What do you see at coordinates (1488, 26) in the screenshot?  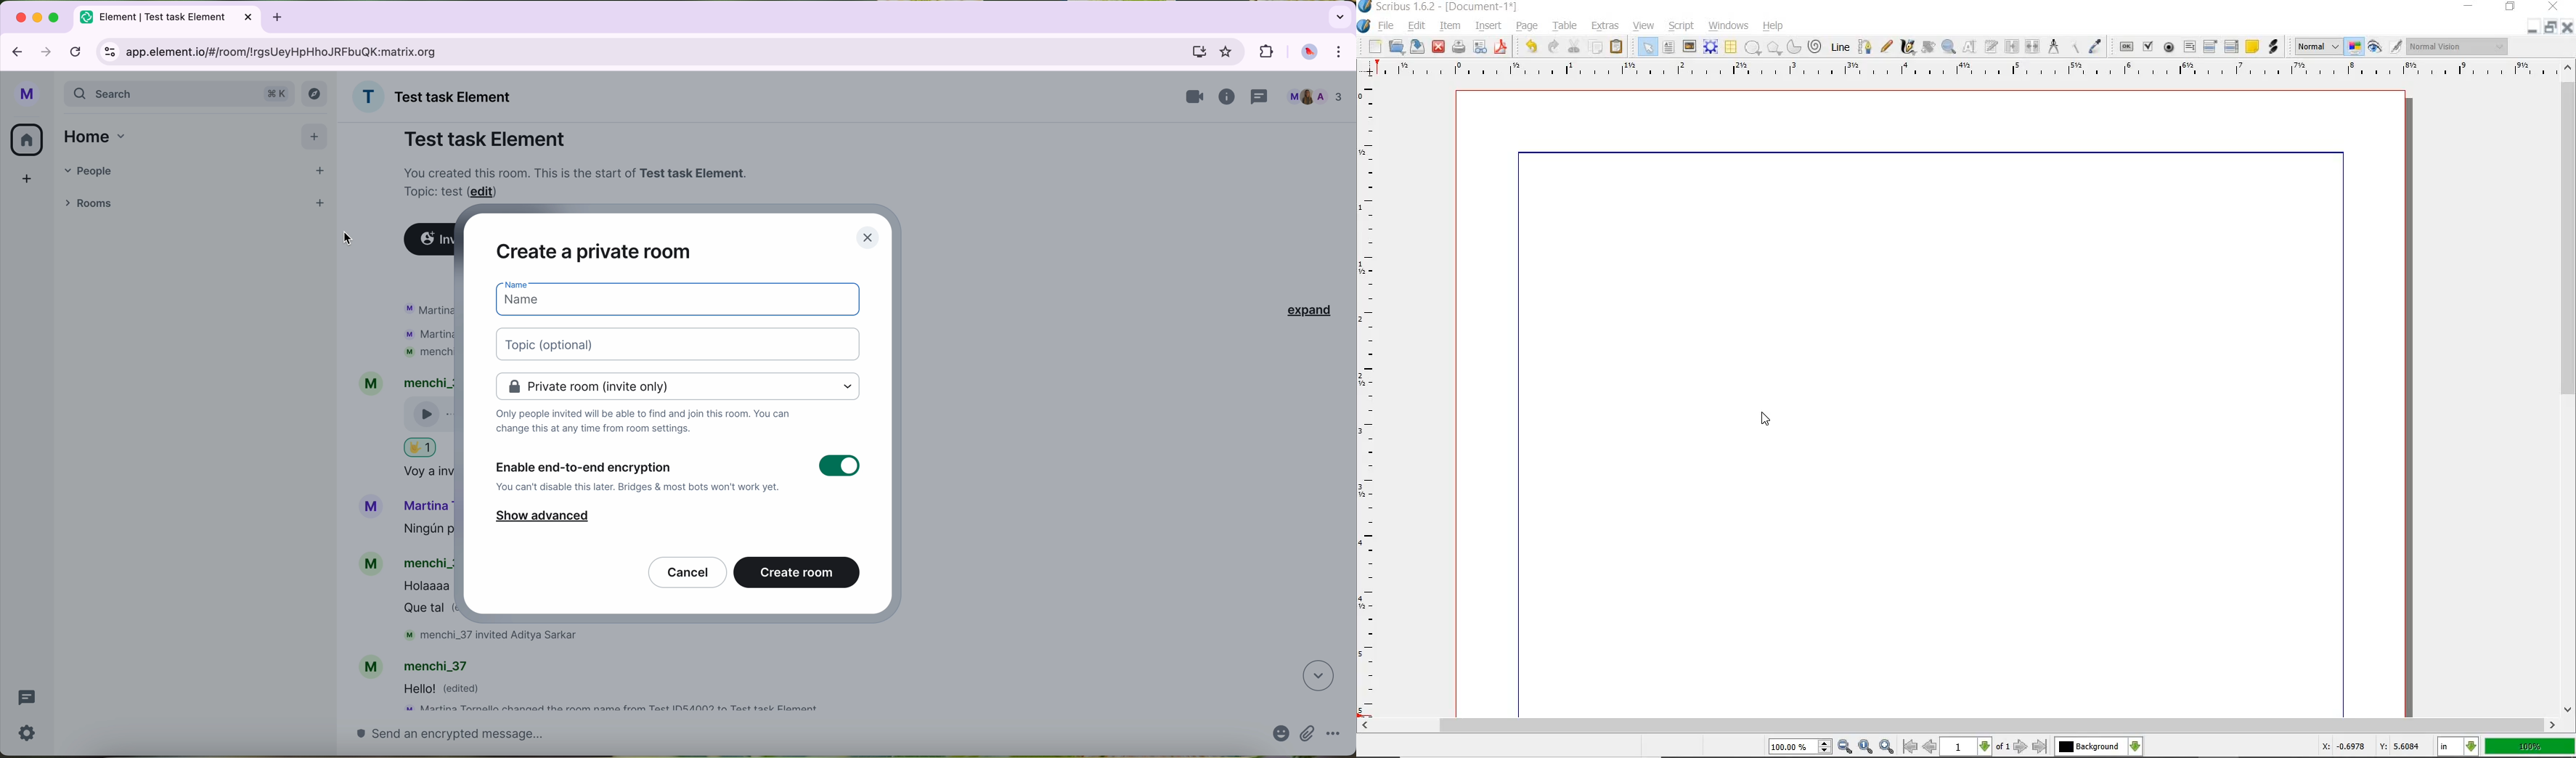 I see `INSERT` at bounding box center [1488, 26].